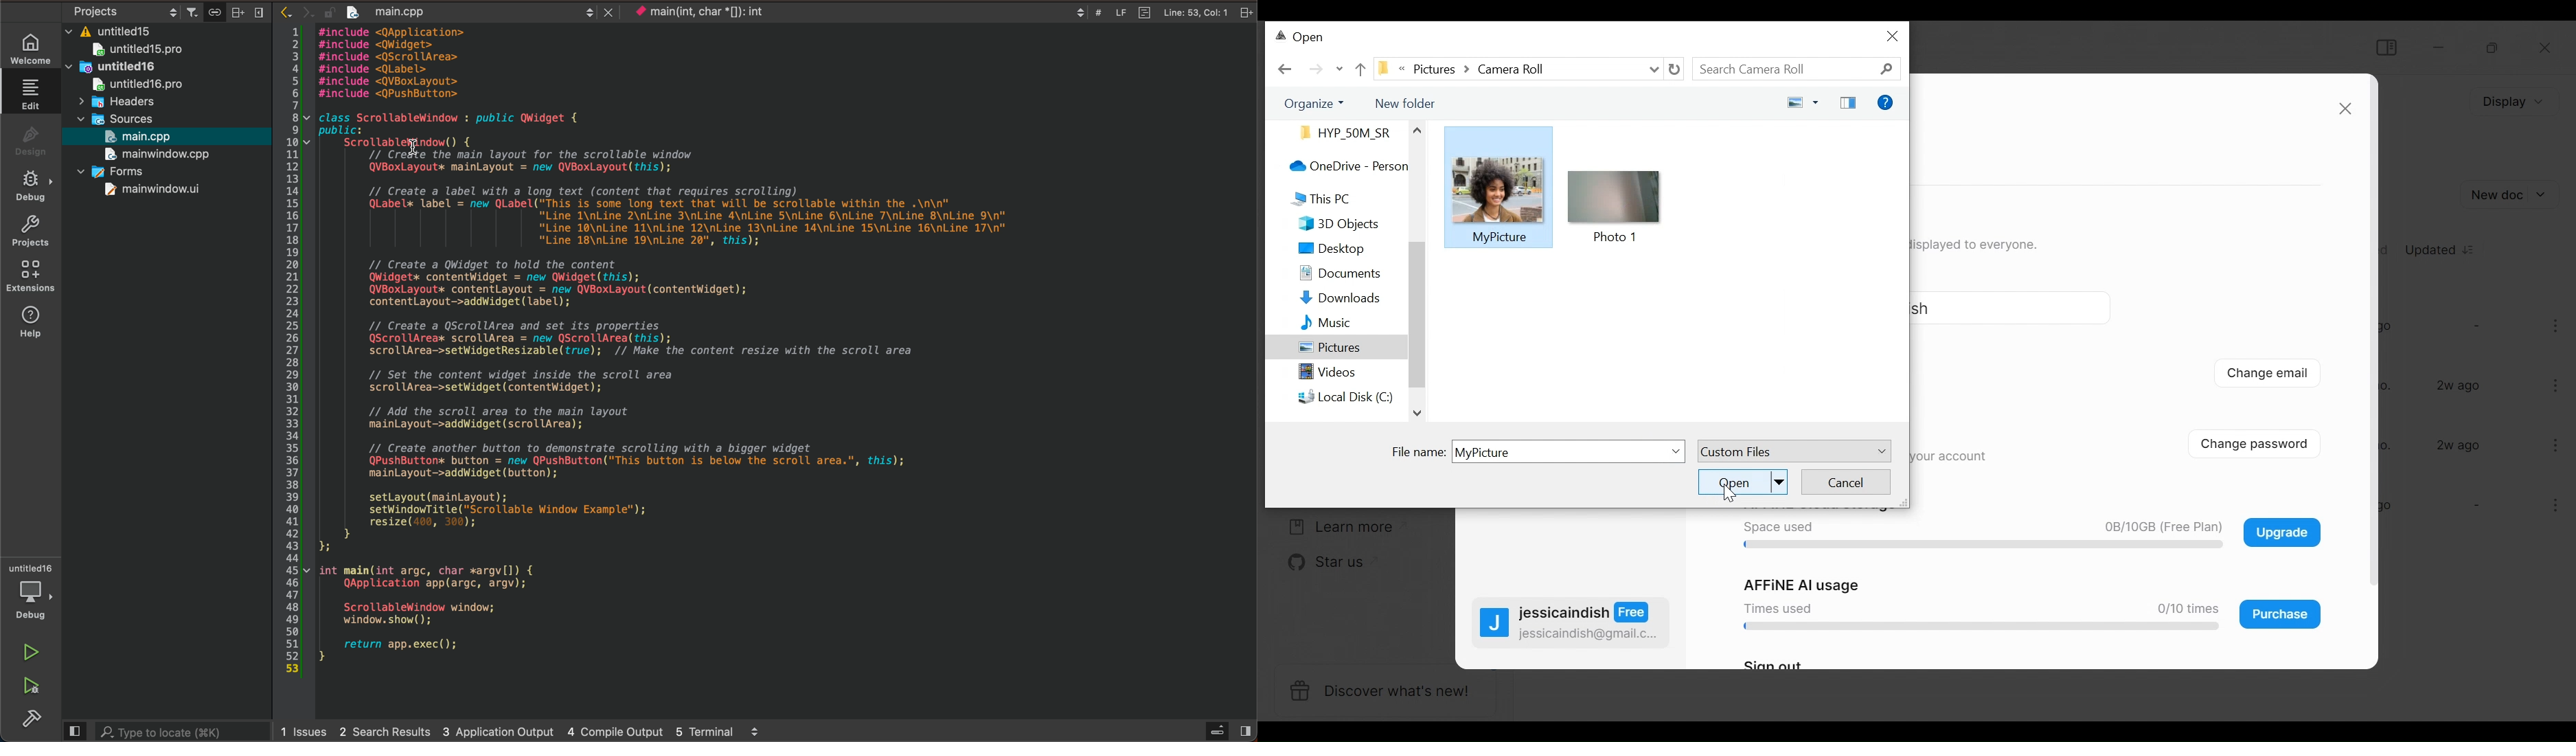 The height and width of the screenshot is (756, 2576). I want to click on Change password, so click(2264, 442).